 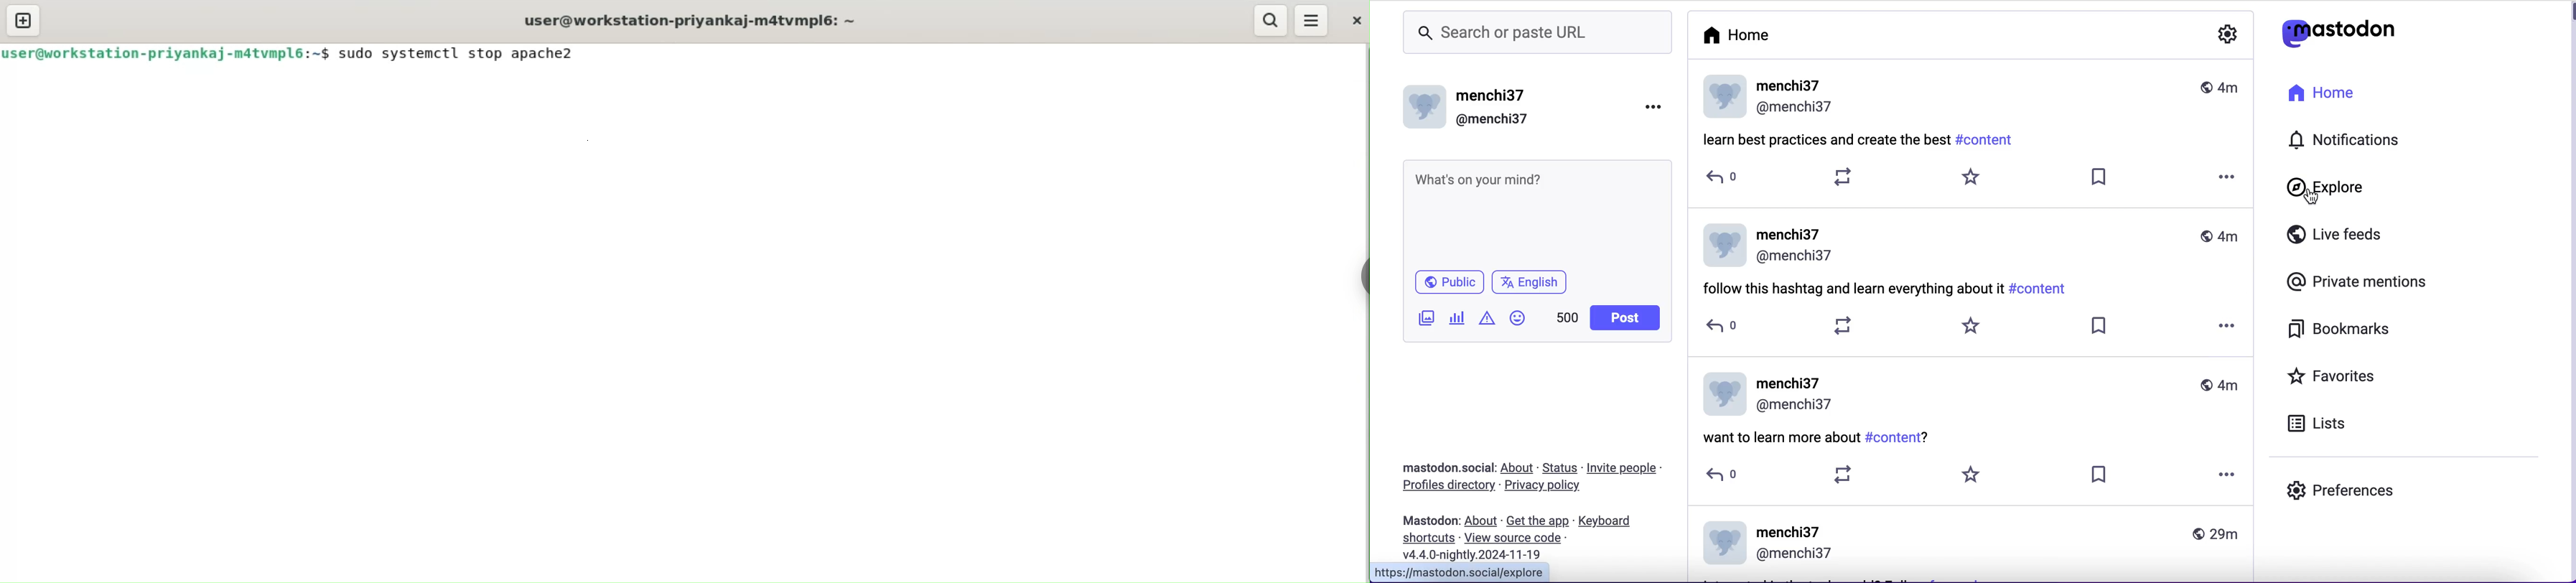 What do you see at coordinates (1539, 521) in the screenshot?
I see `get the app` at bounding box center [1539, 521].